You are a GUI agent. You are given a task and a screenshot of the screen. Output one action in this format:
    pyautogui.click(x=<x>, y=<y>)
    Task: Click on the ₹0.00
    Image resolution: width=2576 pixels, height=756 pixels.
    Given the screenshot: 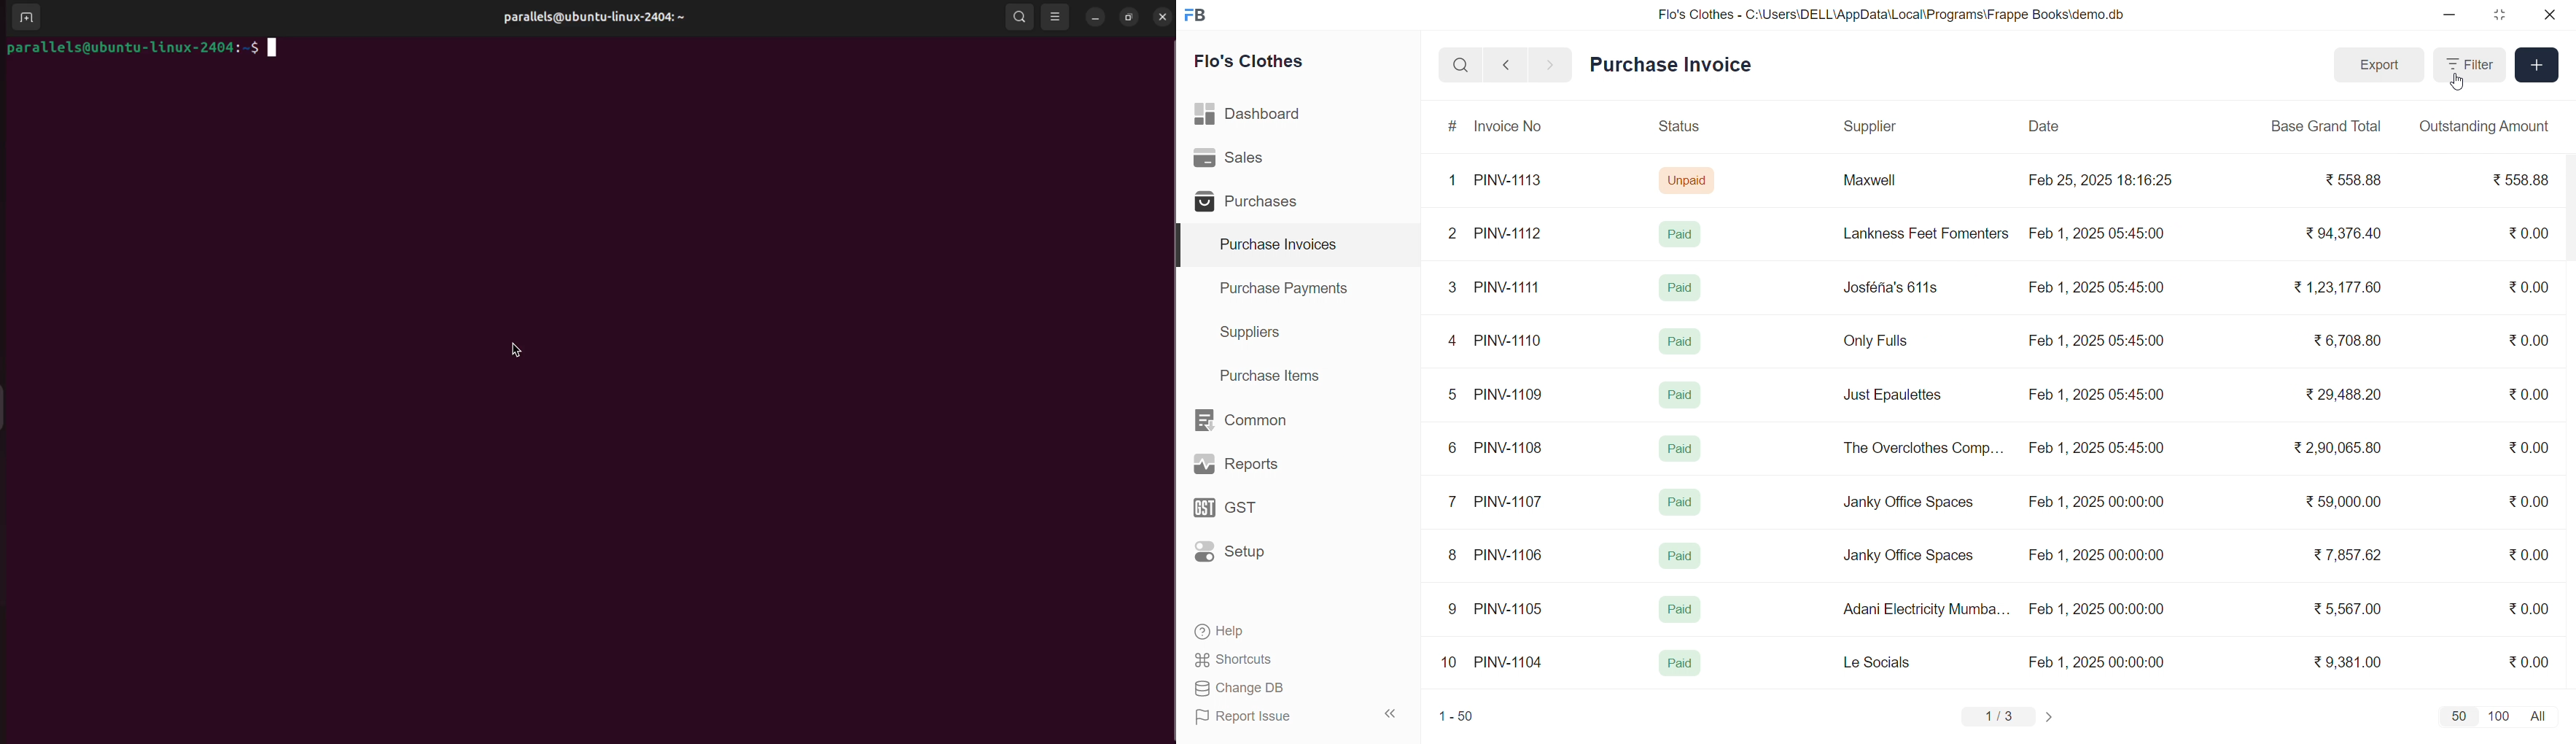 What is the action you would take?
    pyautogui.click(x=2529, y=608)
    